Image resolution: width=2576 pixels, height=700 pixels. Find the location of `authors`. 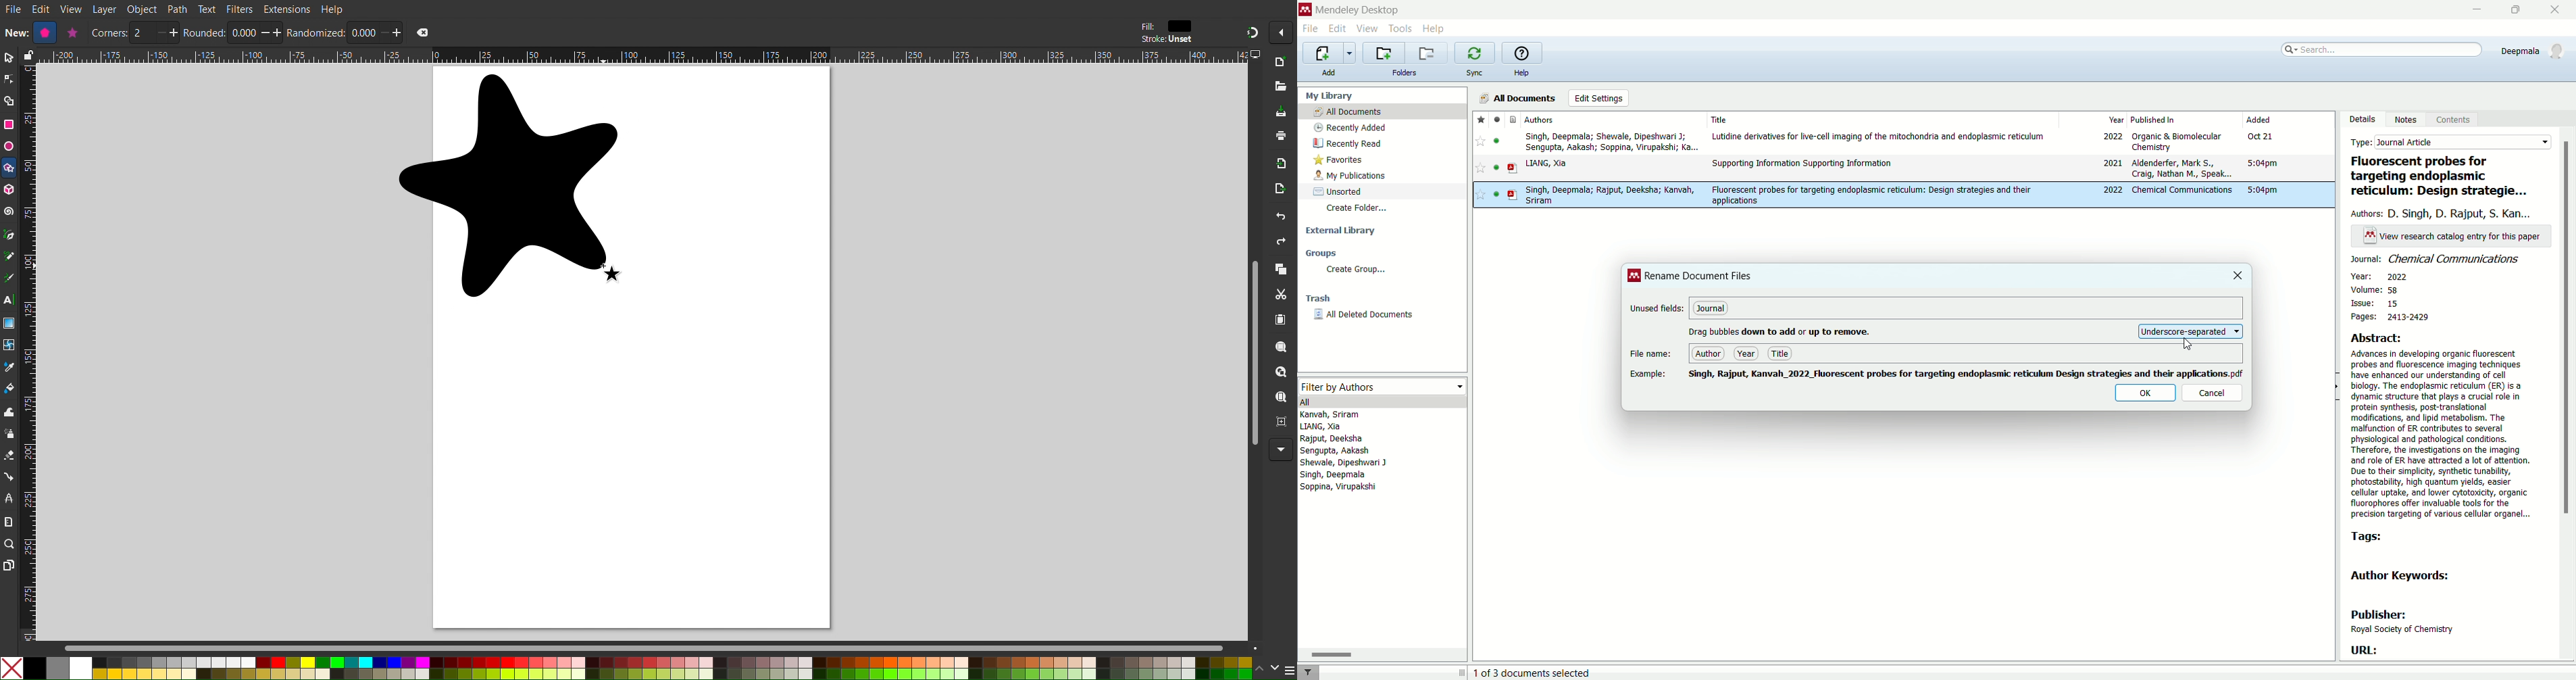

authors is located at coordinates (2446, 214).